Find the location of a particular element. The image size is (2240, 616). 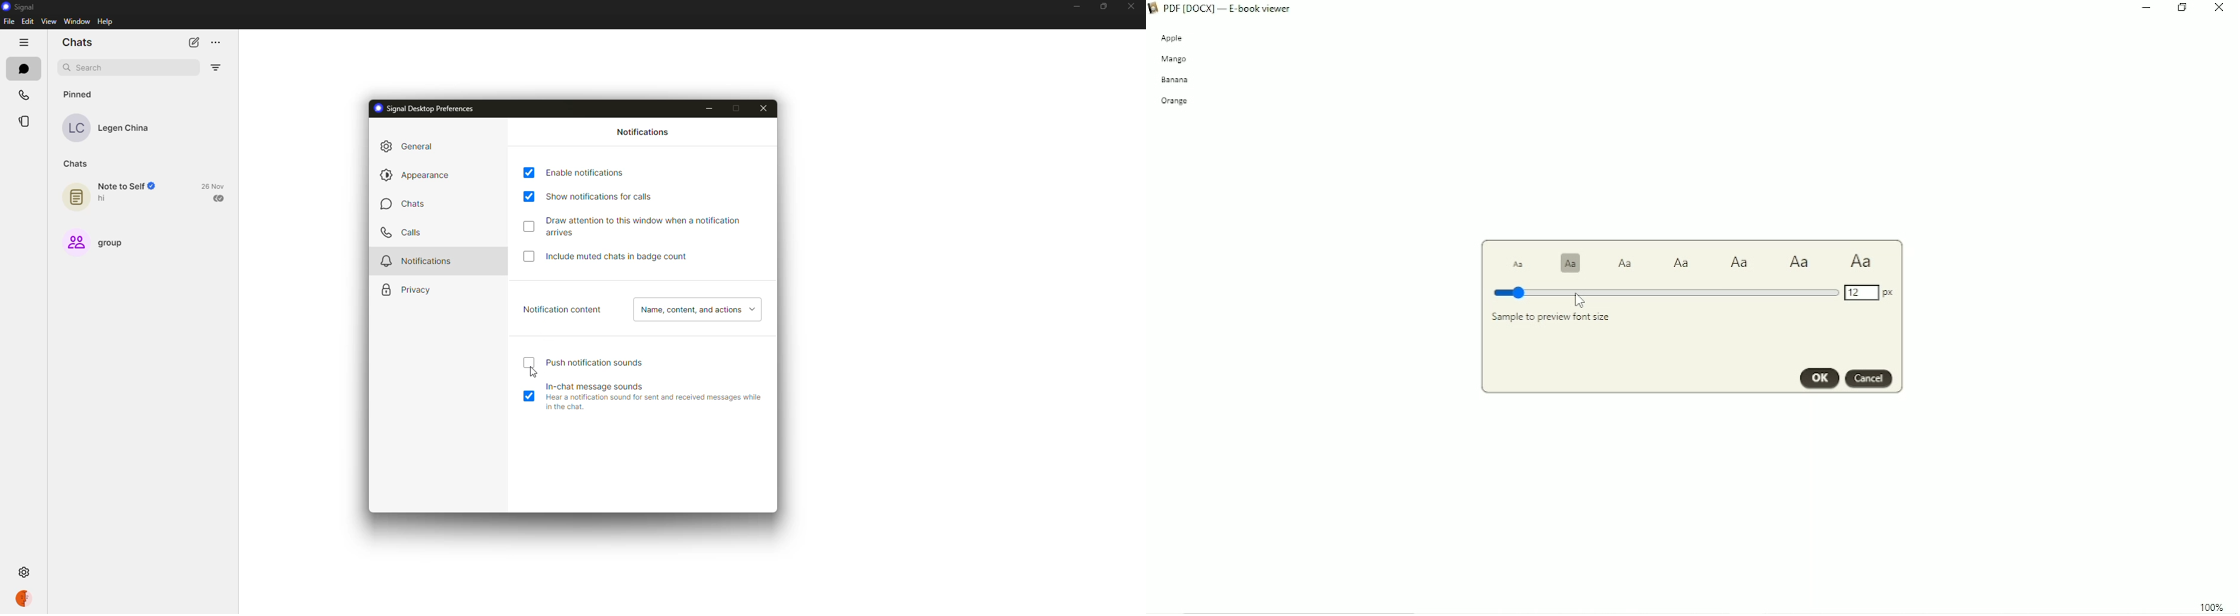

click to enable is located at coordinates (529, 363).